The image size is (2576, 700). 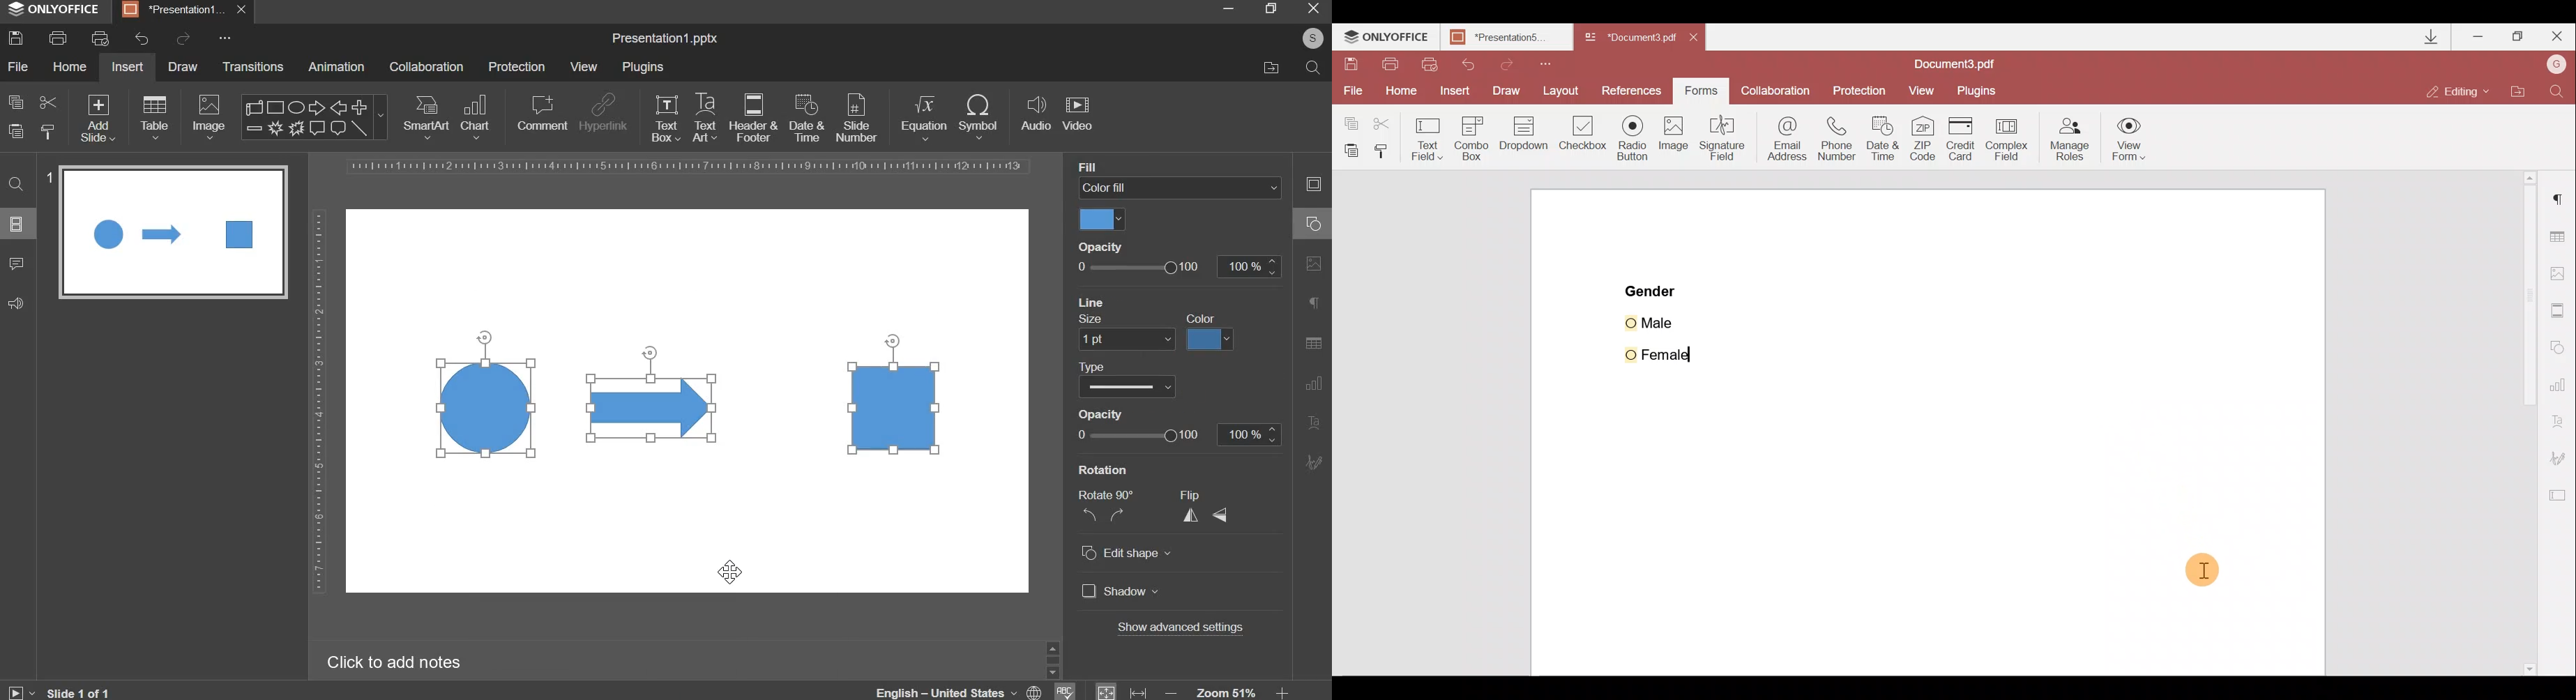 What do you see at coordinates (1175, 434) in the screenshot?
I see `opacity` at bounding box center [1175, 434].